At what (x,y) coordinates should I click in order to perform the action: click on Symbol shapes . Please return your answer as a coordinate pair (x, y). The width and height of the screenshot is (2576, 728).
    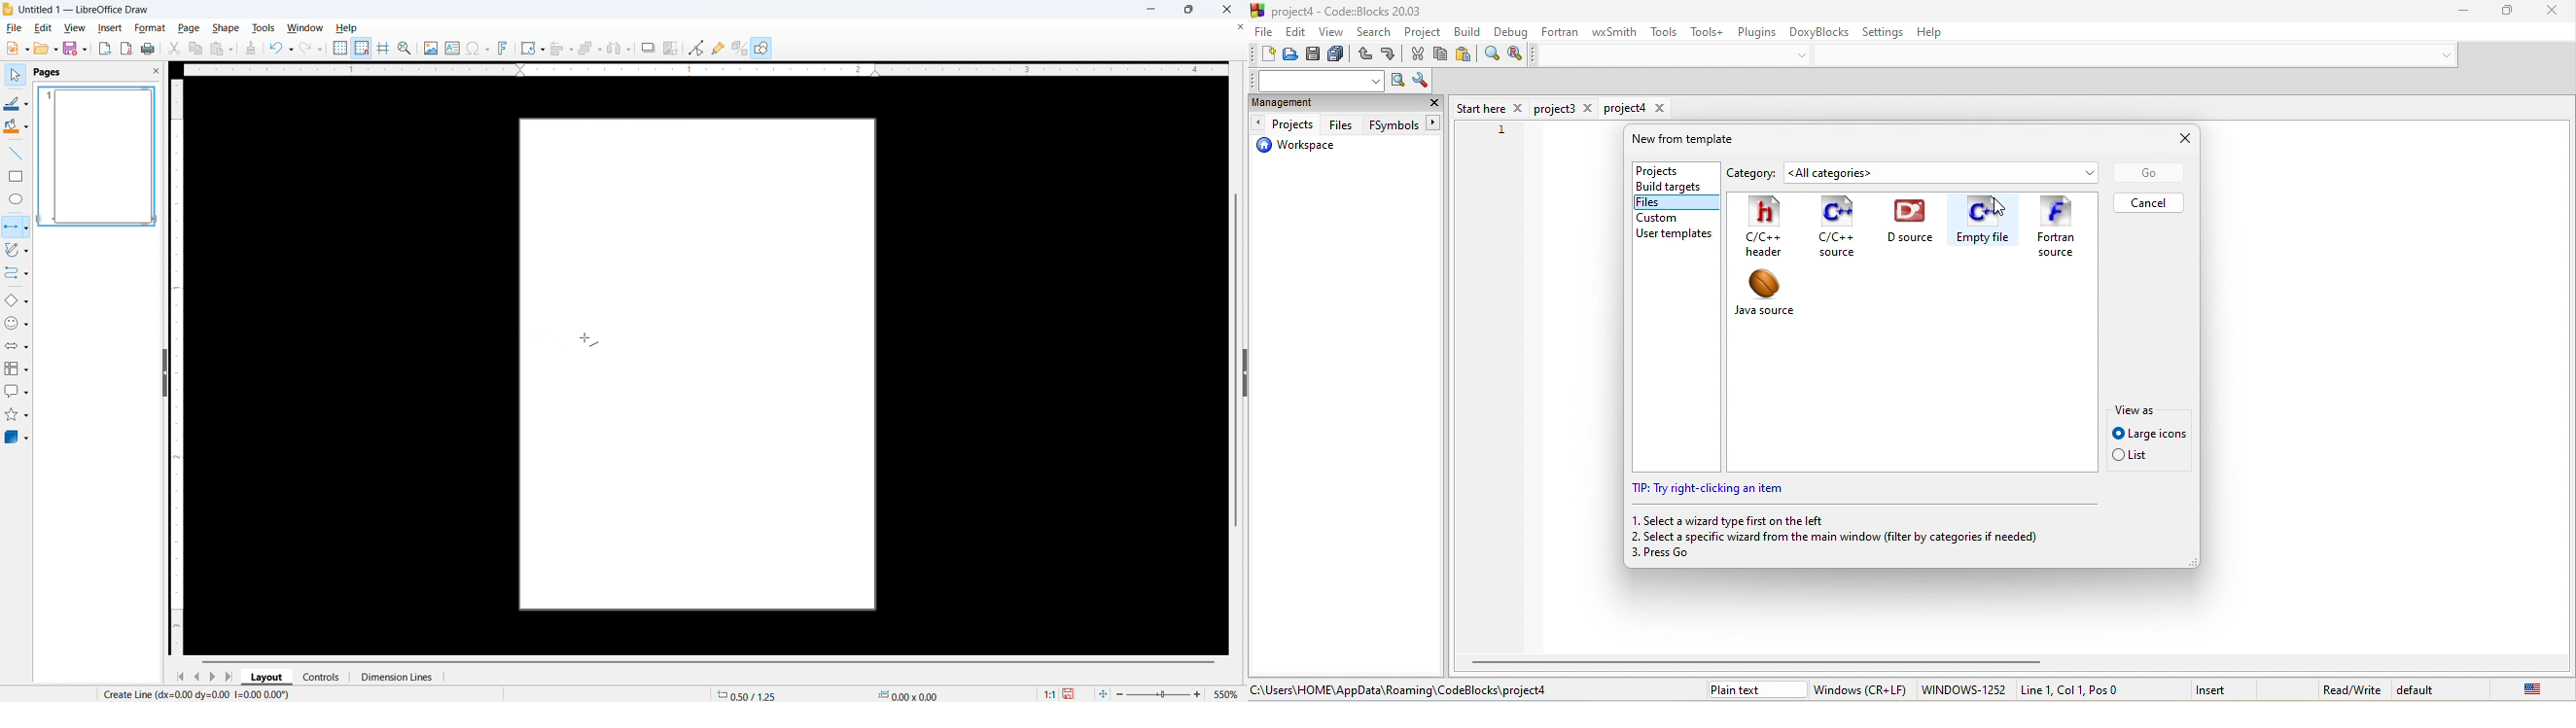
    Looking at the image, I should click on (16, 323).